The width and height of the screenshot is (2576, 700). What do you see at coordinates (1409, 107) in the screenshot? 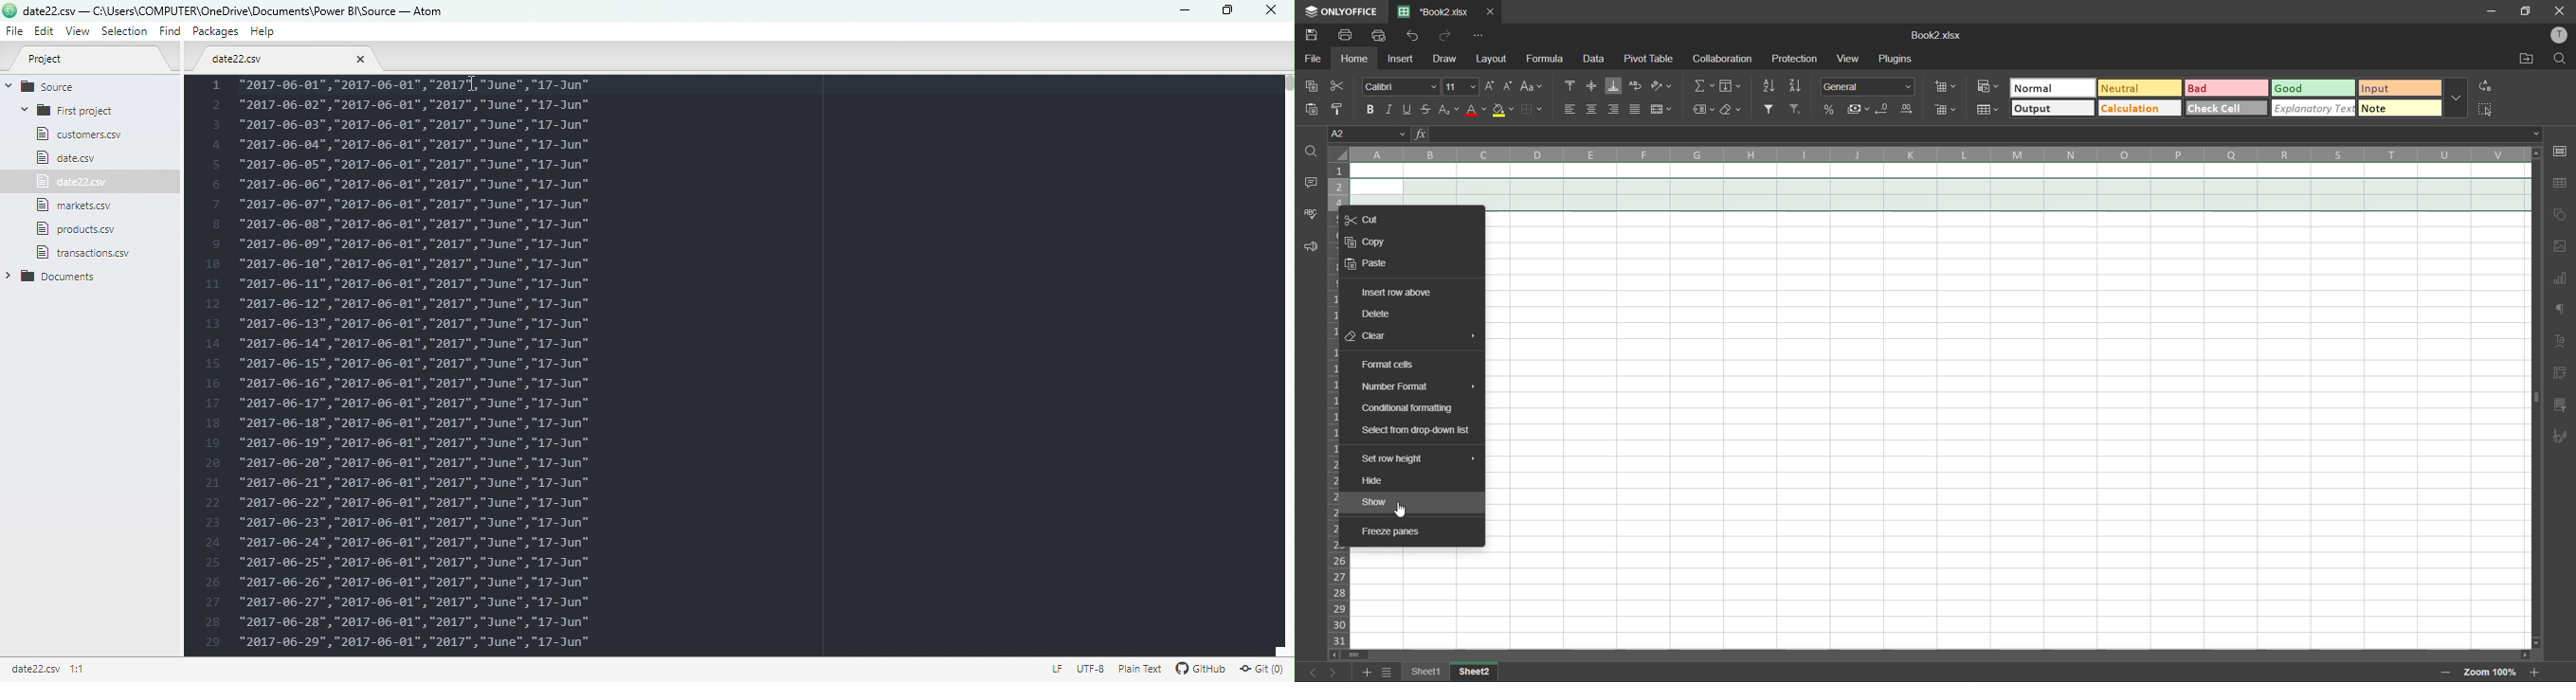
I see `underline` at bounding box center [1409, 107].